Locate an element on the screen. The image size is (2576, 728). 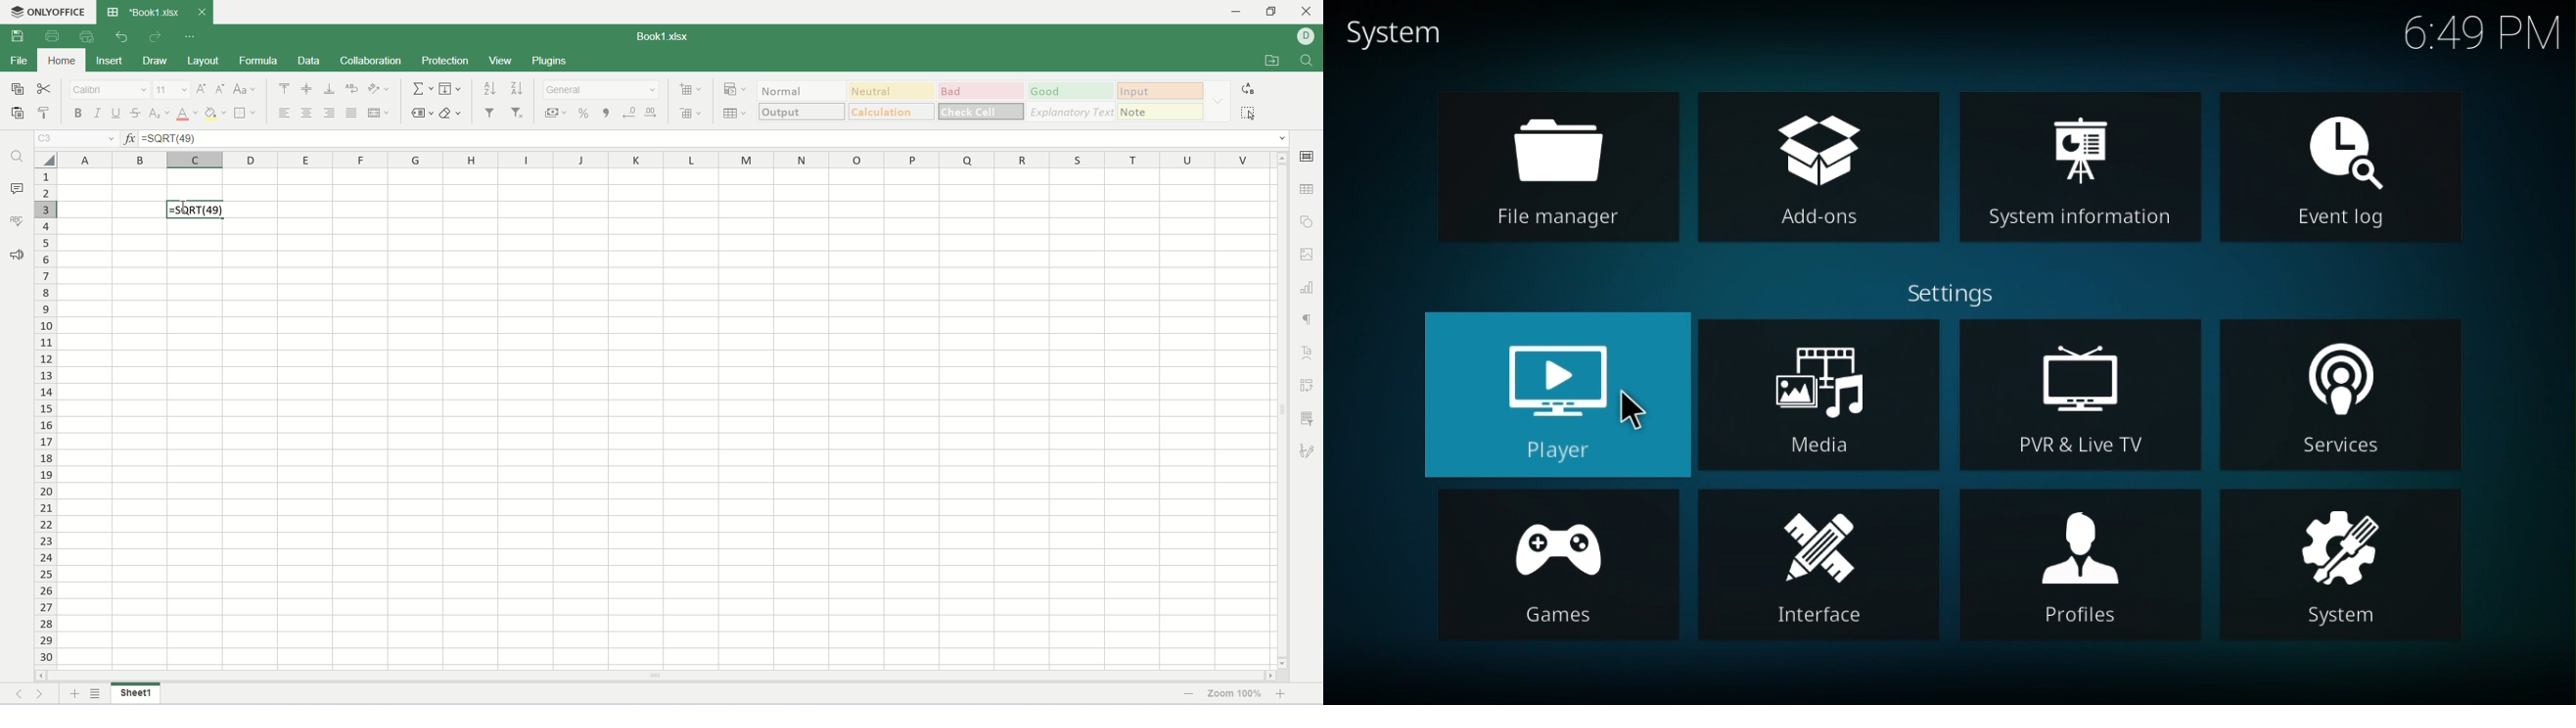
undo is located at coordinates (123, 37).